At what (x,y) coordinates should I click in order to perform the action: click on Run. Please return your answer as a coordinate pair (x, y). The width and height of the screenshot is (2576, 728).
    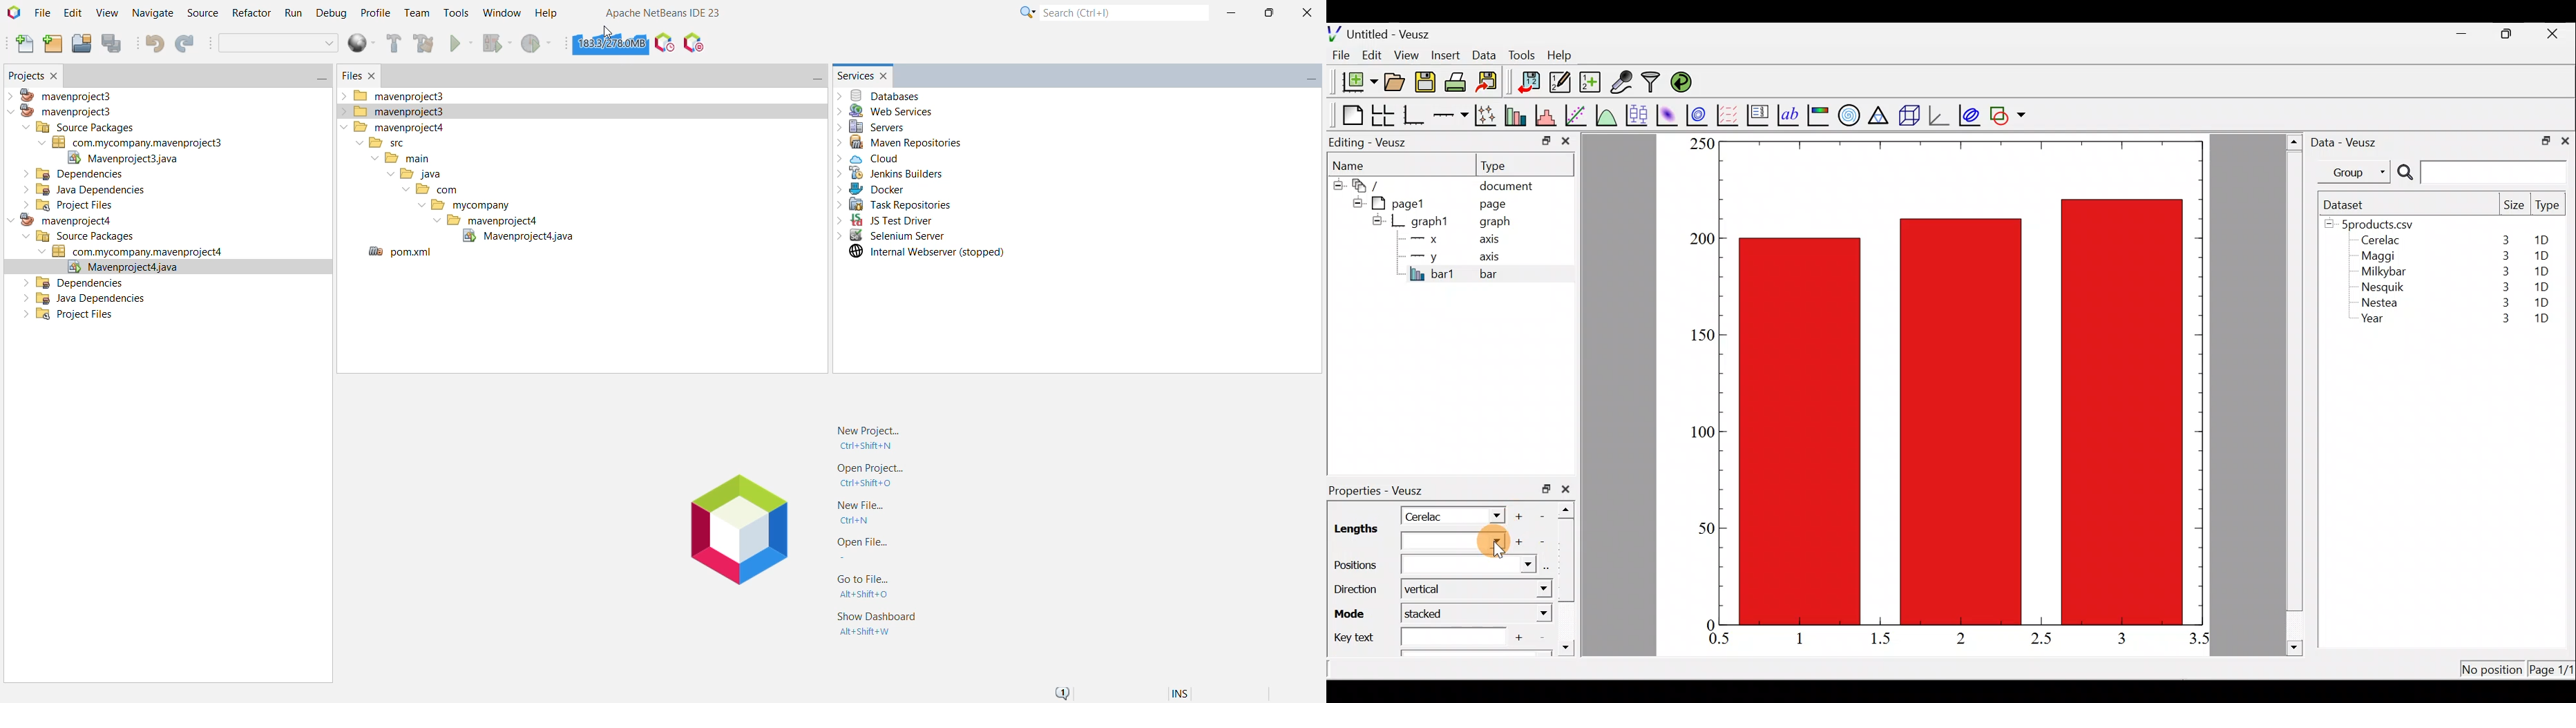
    Looking at the image, I should click on (292, 14).